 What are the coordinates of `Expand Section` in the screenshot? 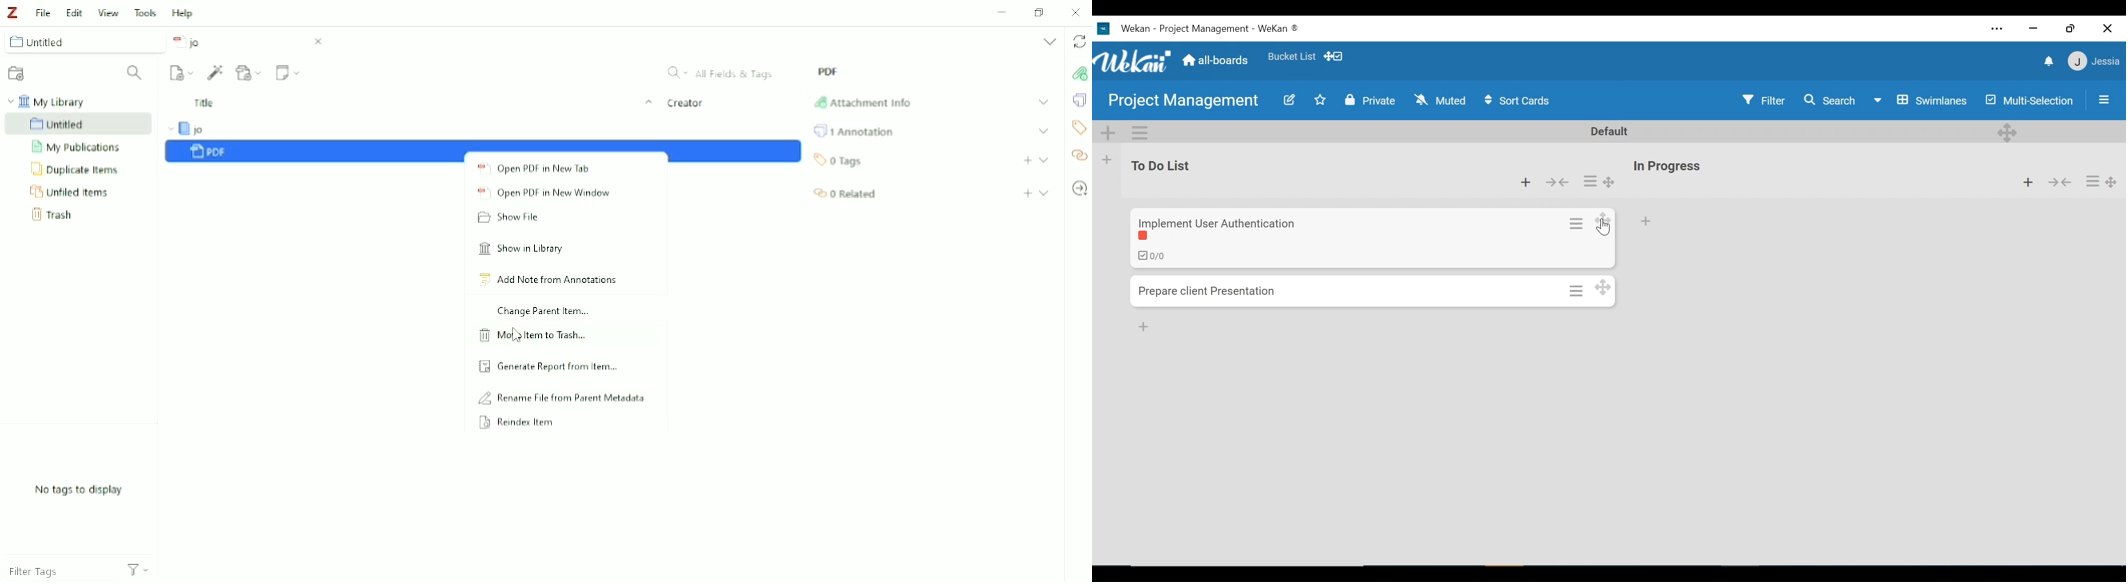 It's located at (1034, 100).